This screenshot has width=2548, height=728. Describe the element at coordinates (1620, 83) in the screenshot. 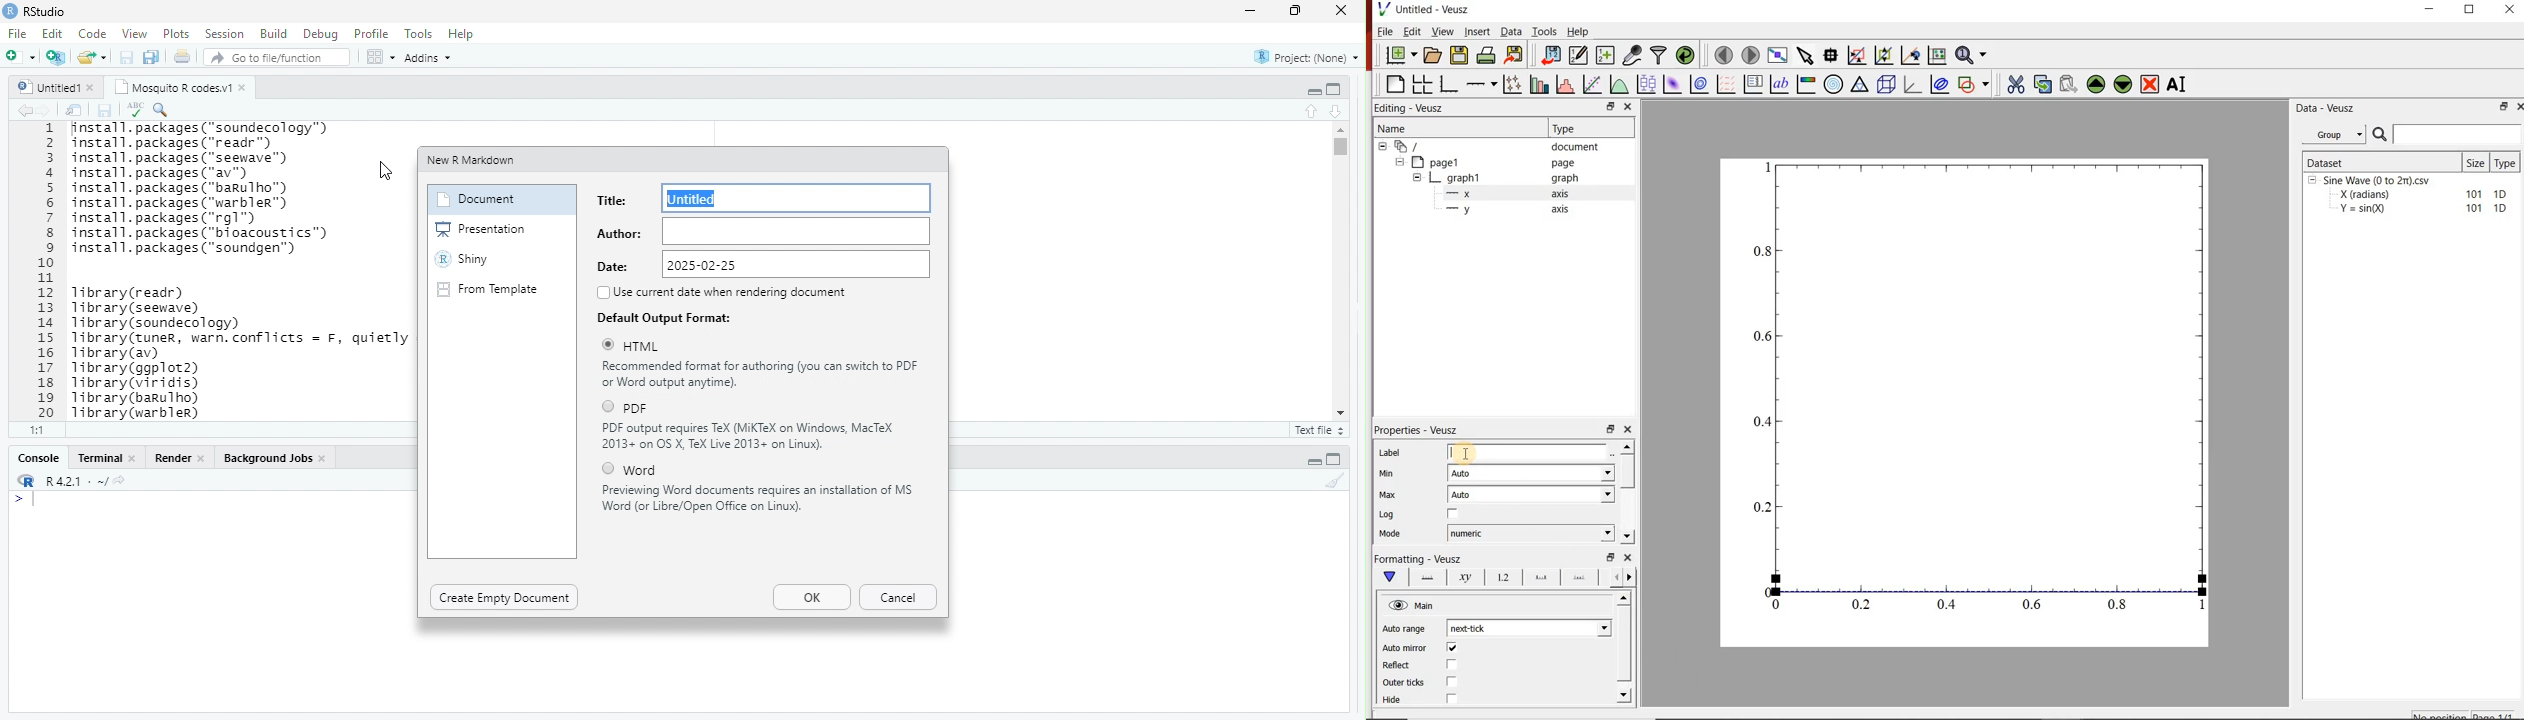

I see `plot a function` at that location.